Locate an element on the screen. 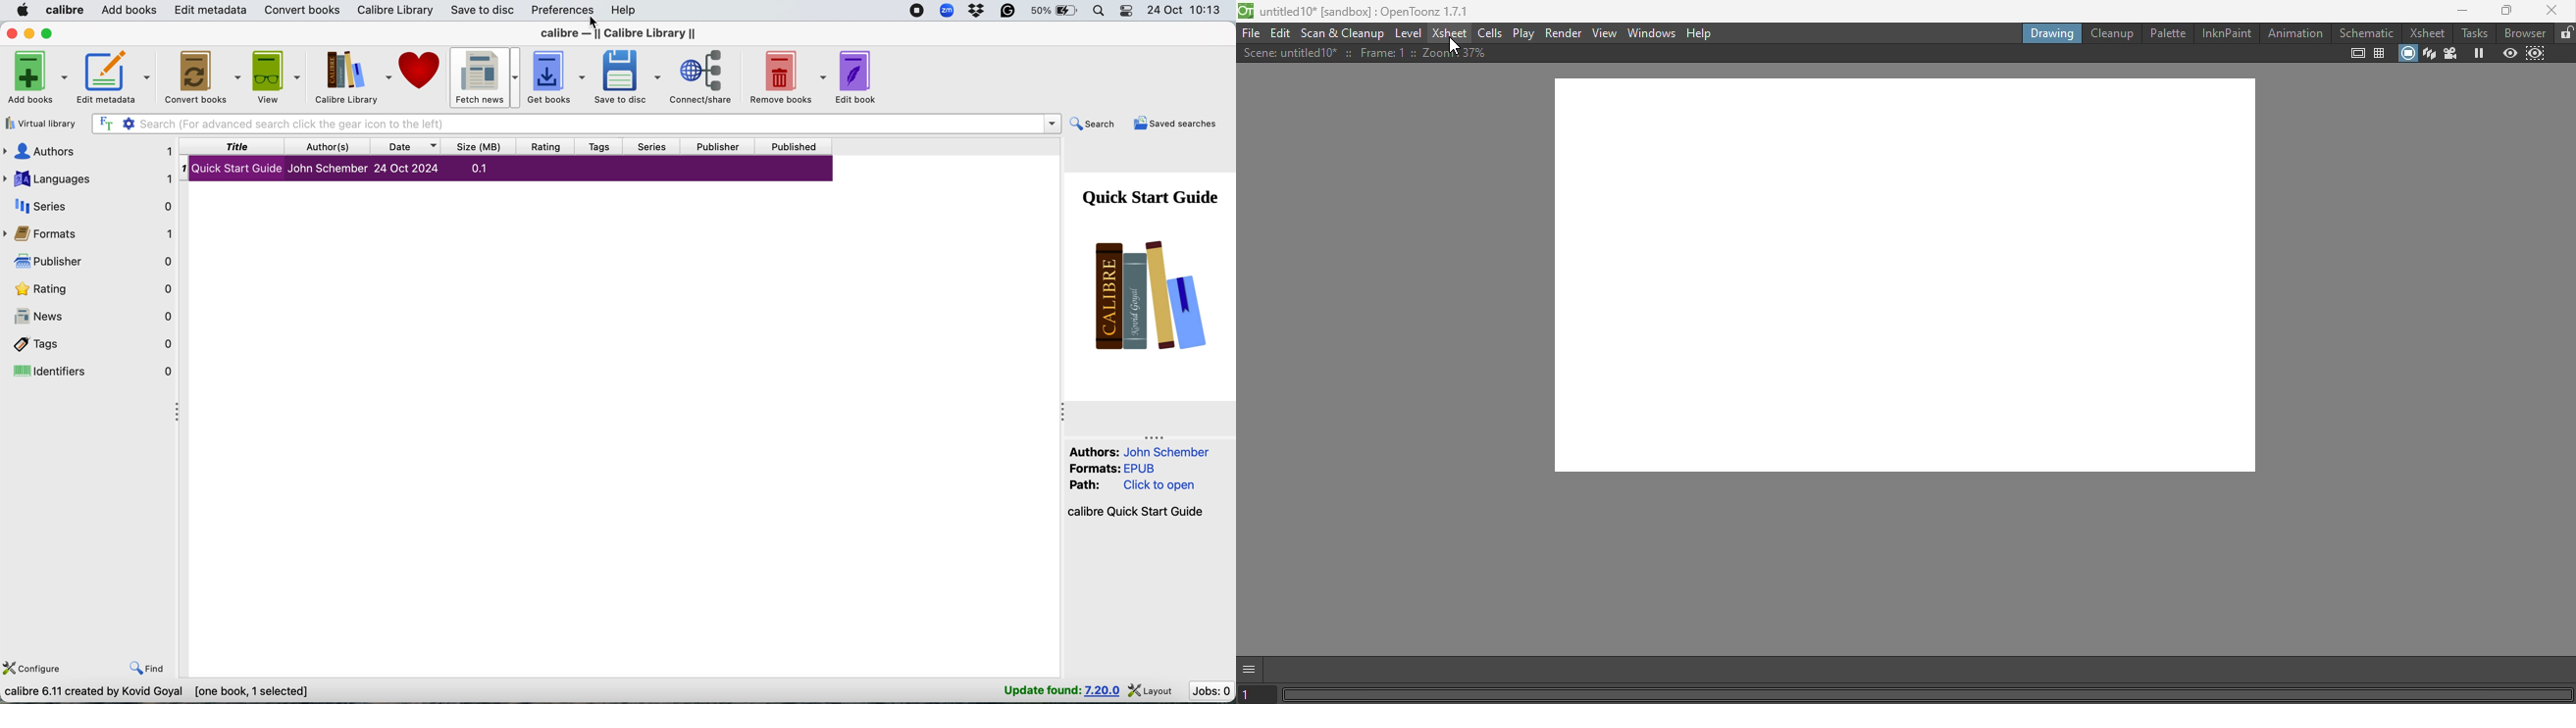  size is located at coordinates (481, 147).